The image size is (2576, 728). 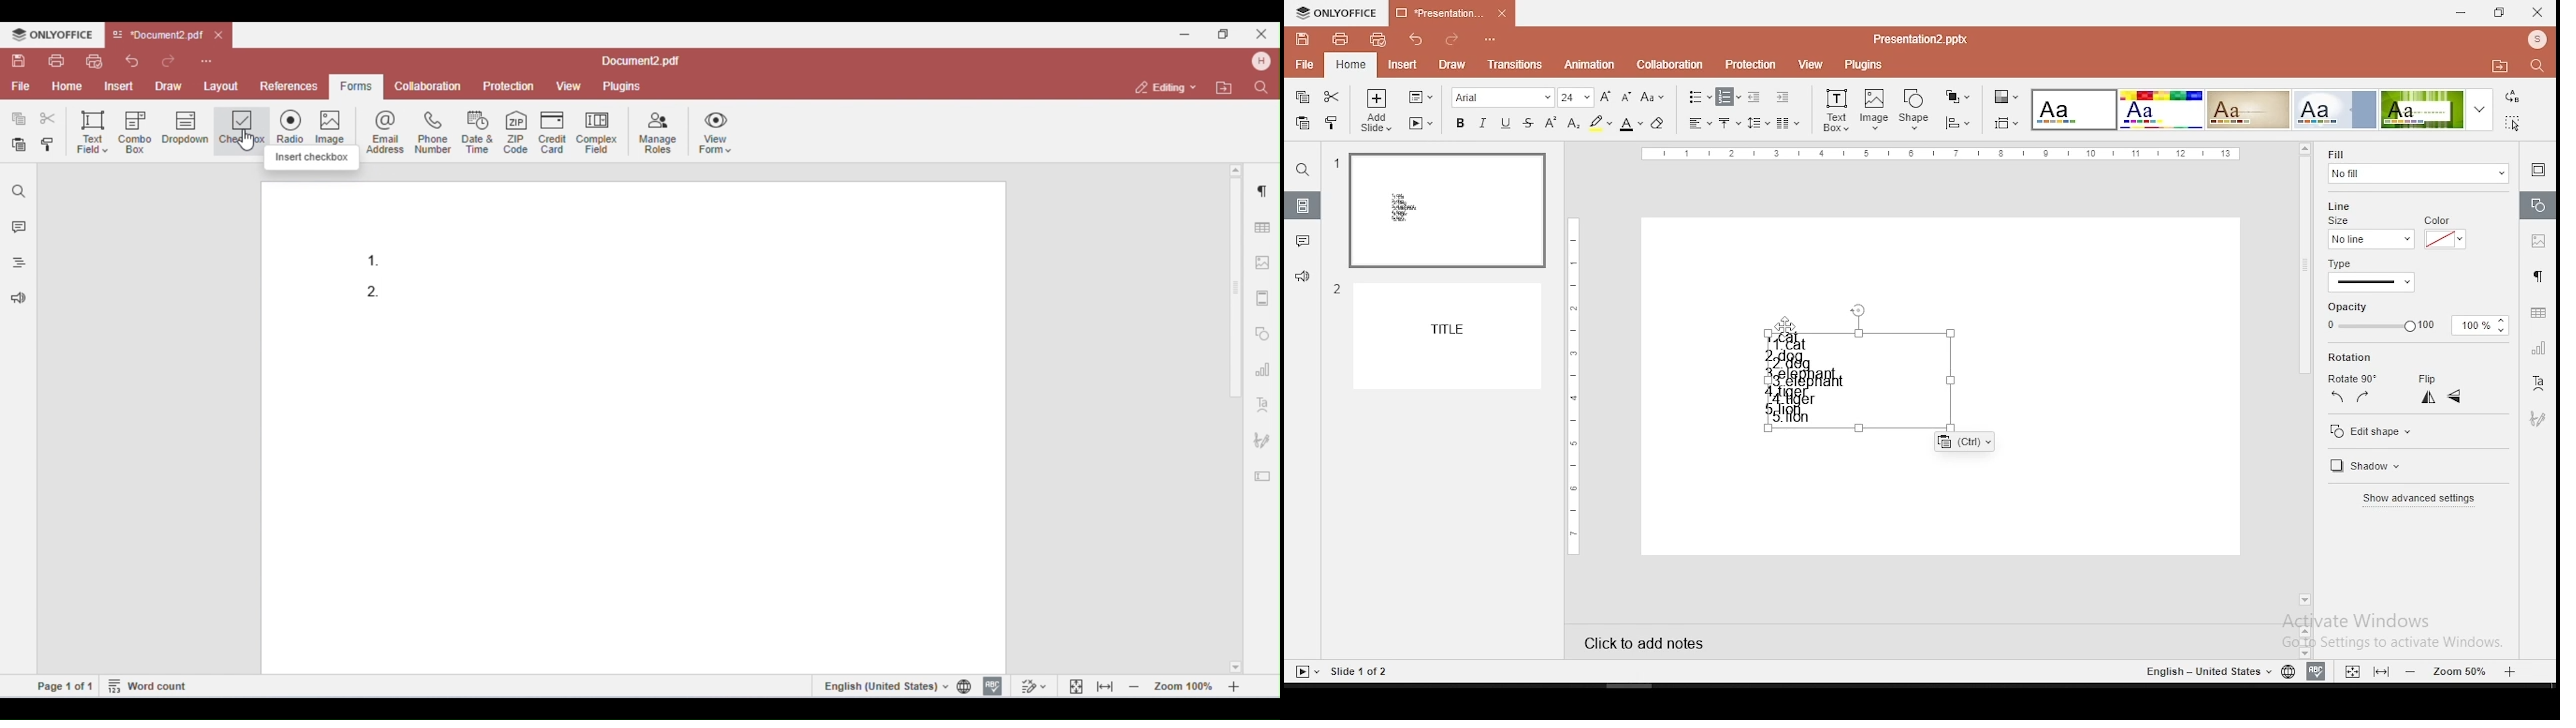 I want to click on view, so click(x=1810, y=65).